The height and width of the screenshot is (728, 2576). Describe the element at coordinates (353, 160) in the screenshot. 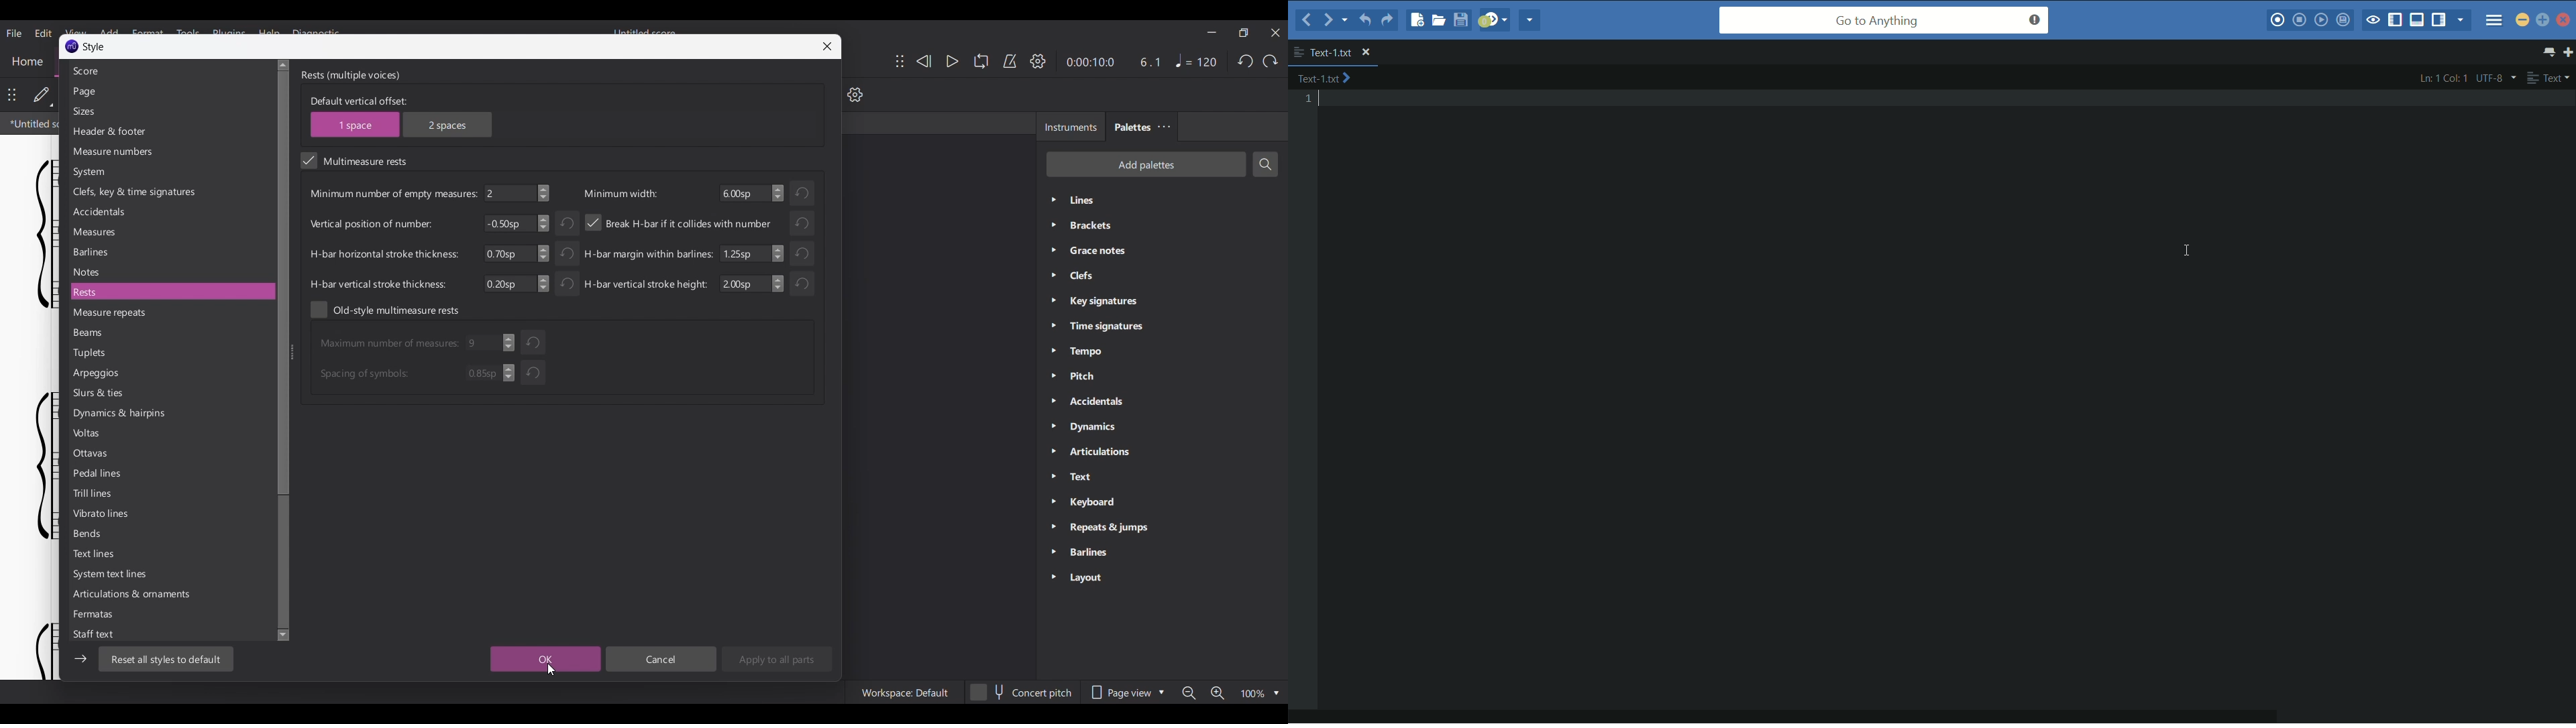

I see `Toggle for multimeasure rests` at that location.